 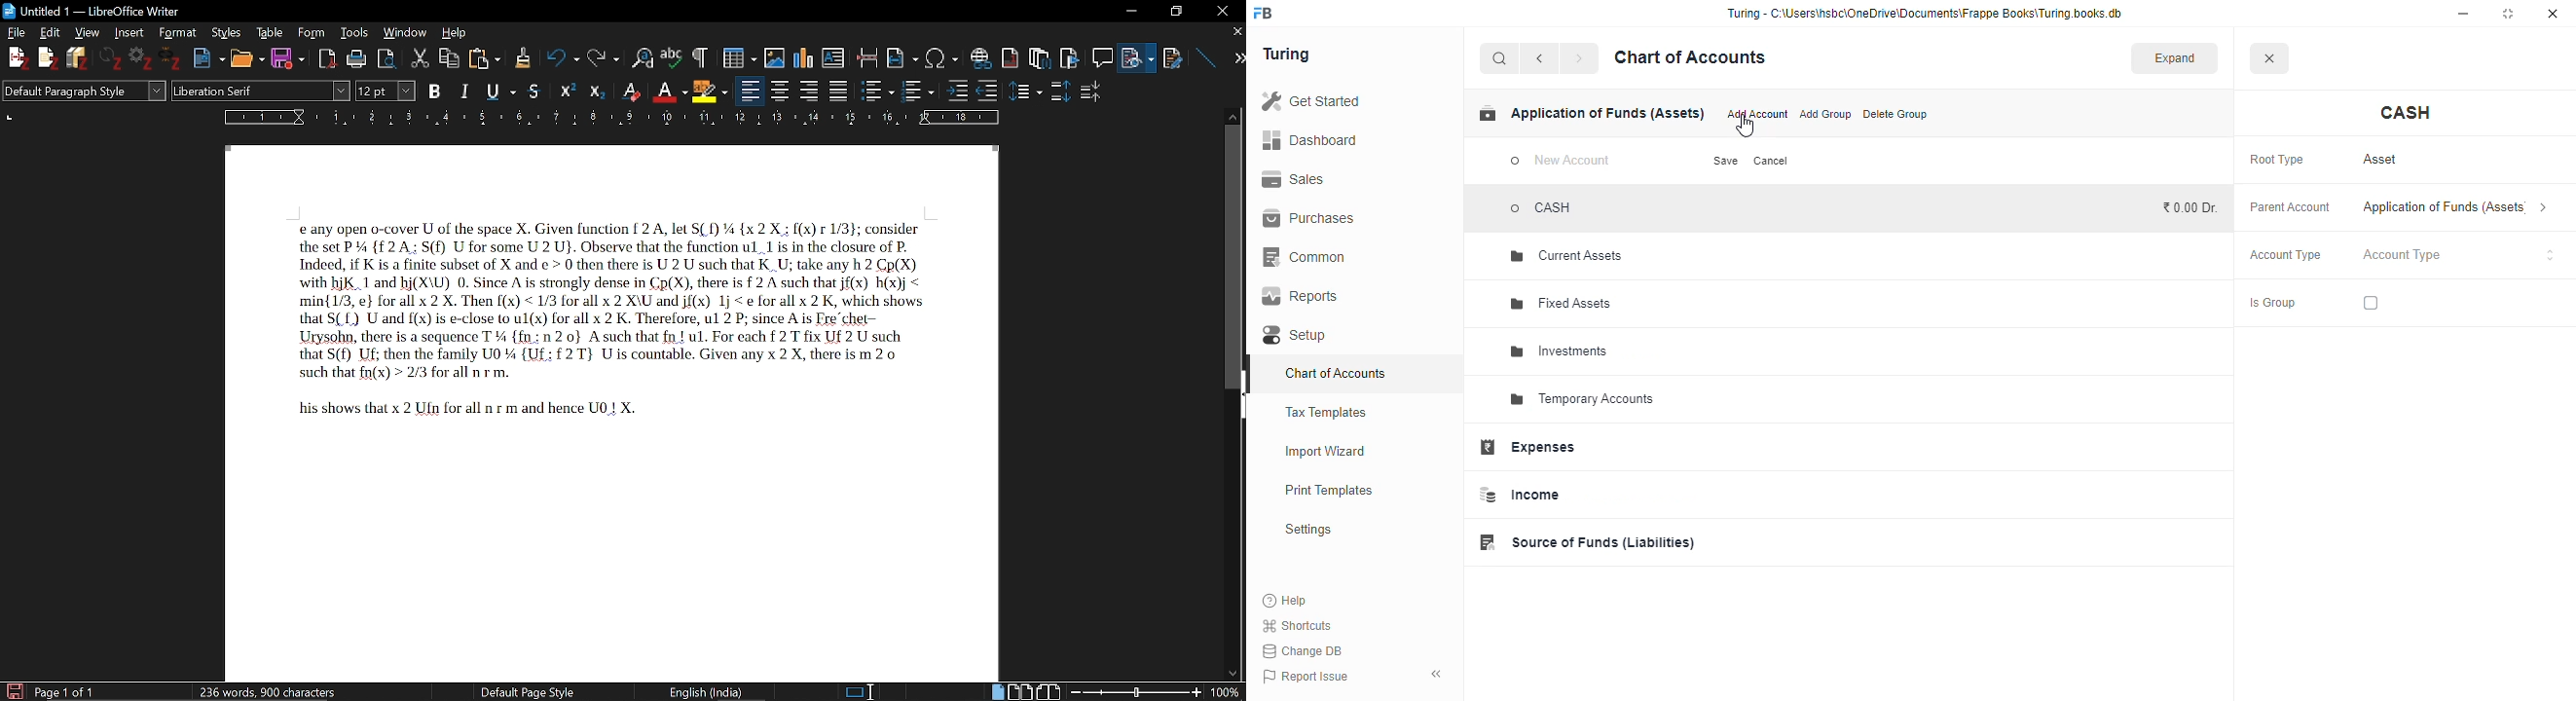 What do you see at coordinates (2371, 303) in the screenshot?
I see `checkbox` at bounding box center [2371, 303].